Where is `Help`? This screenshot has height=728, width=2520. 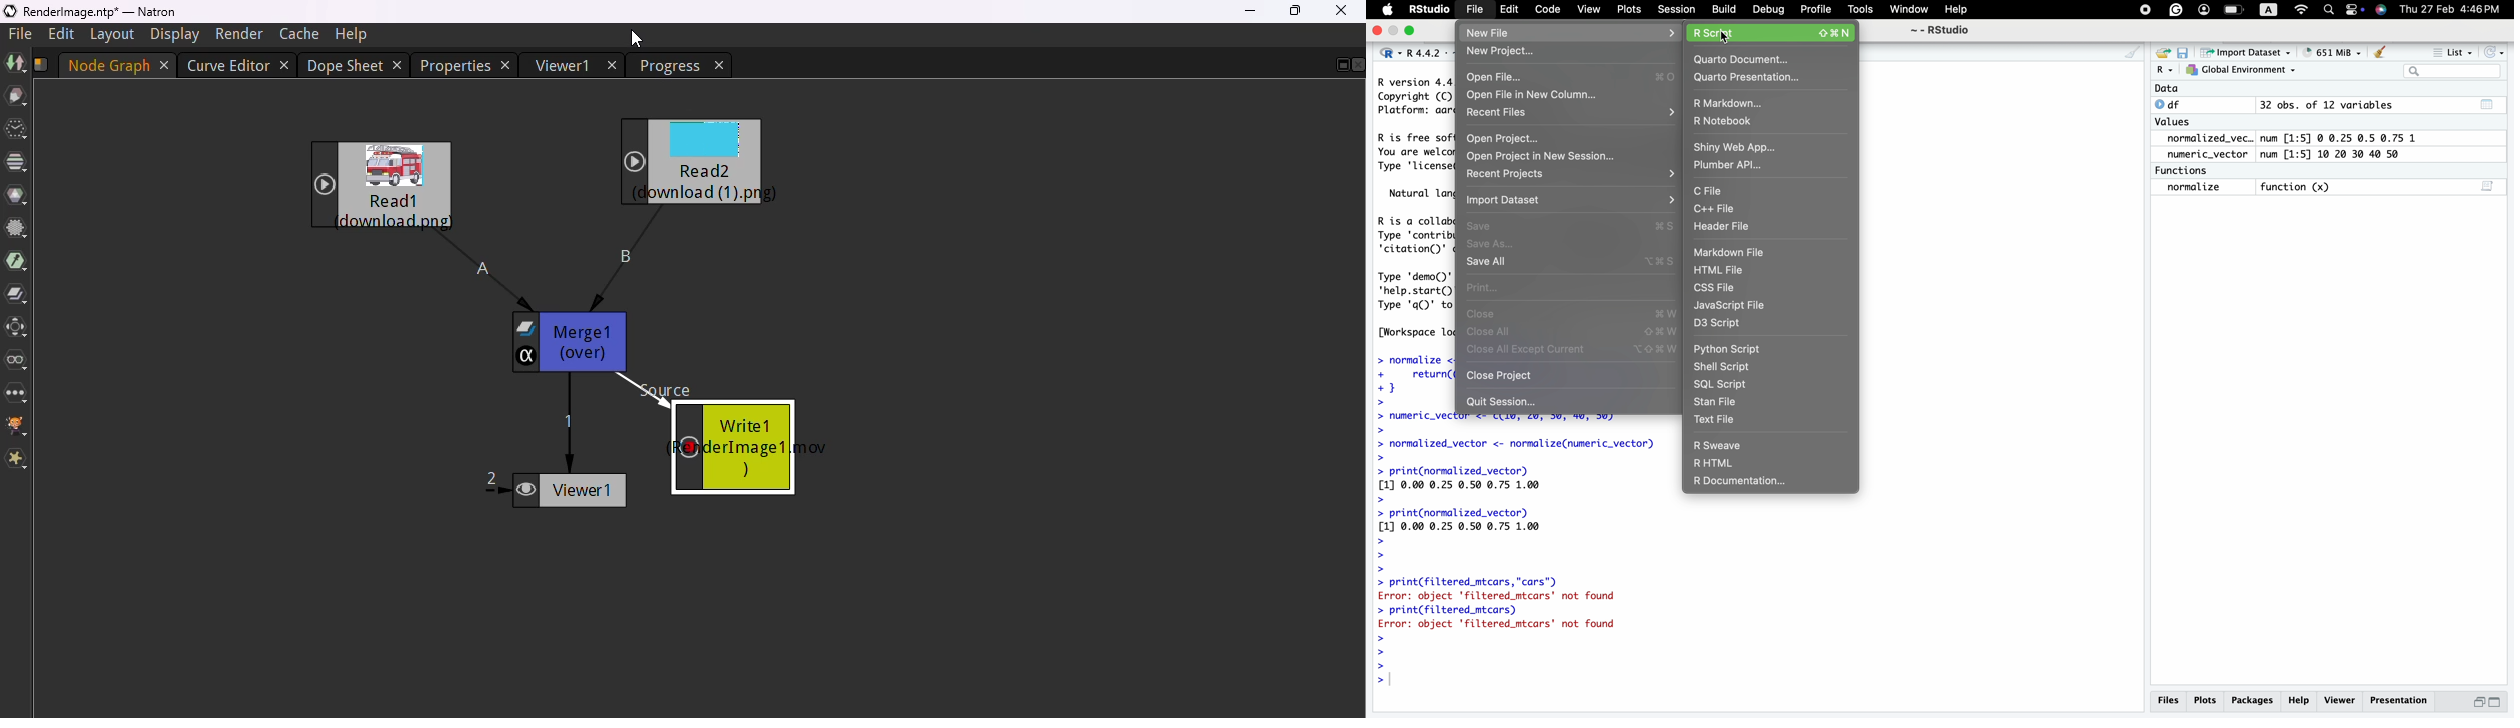 Help is located at coordinates (2301, 699).